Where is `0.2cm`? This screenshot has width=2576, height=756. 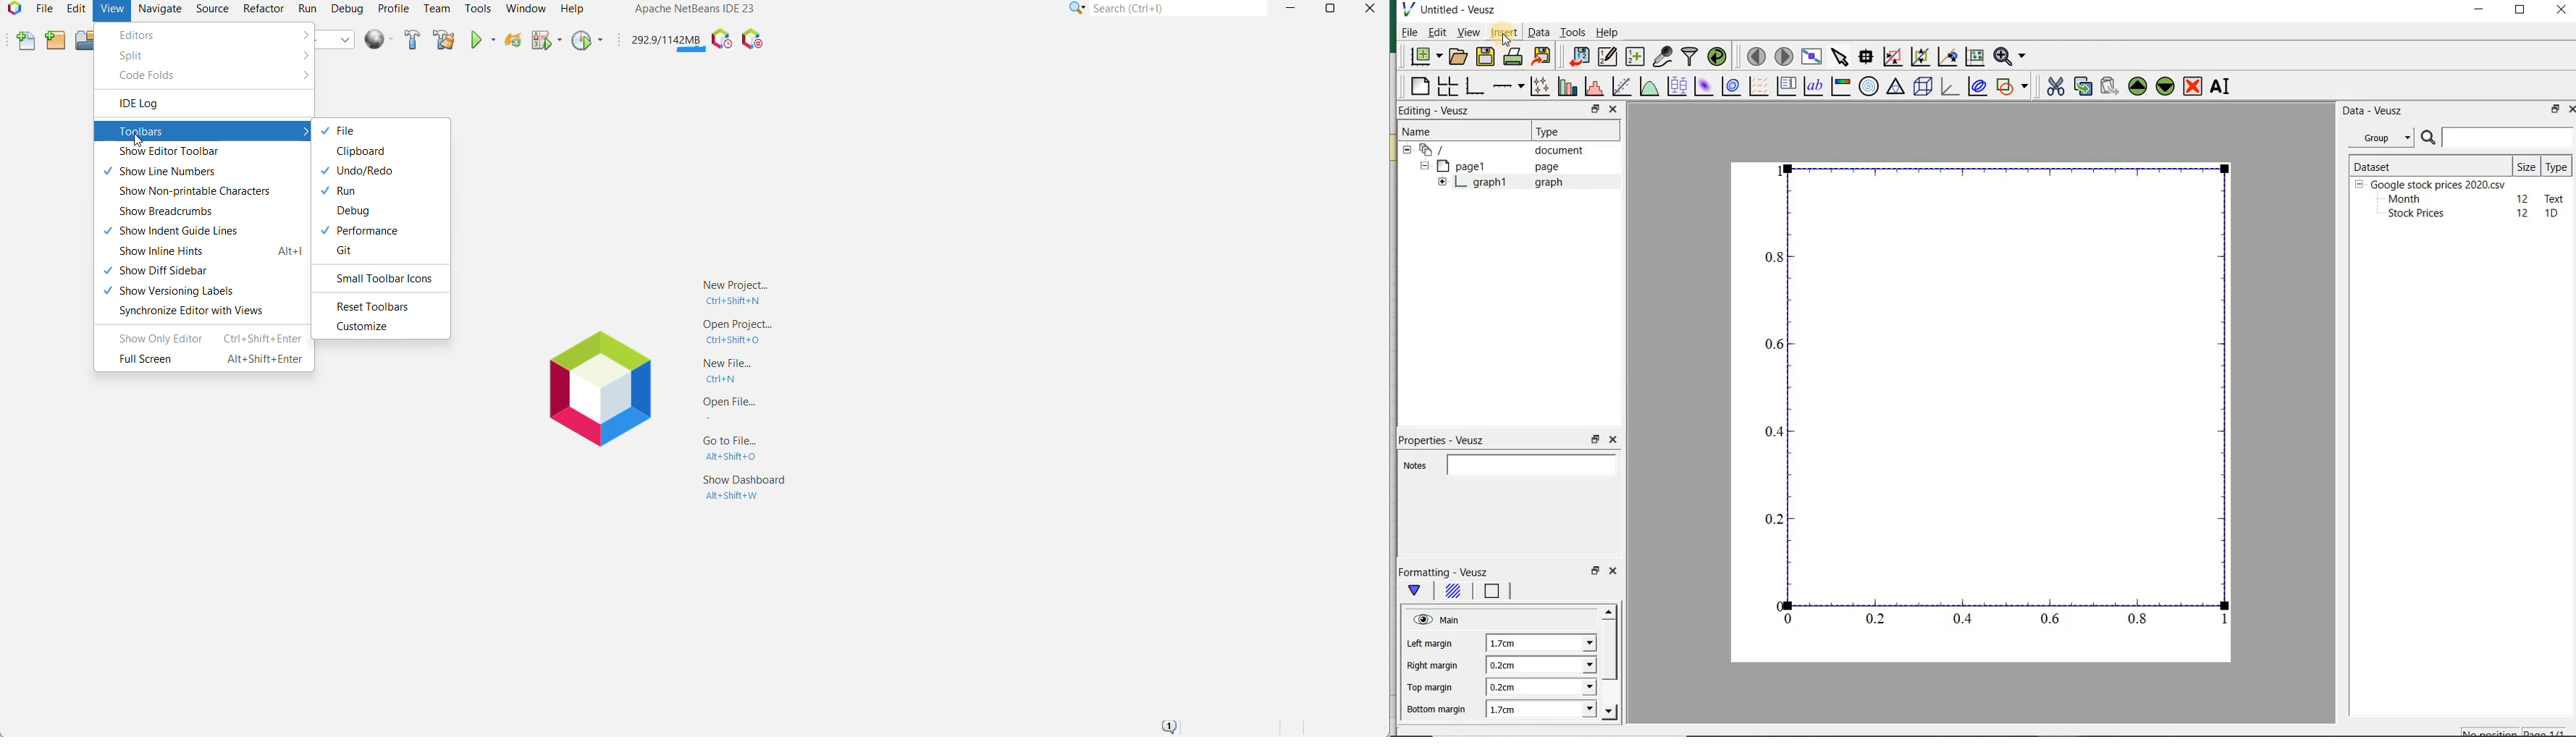
0.2cm is located at coordinates (1539, 688).